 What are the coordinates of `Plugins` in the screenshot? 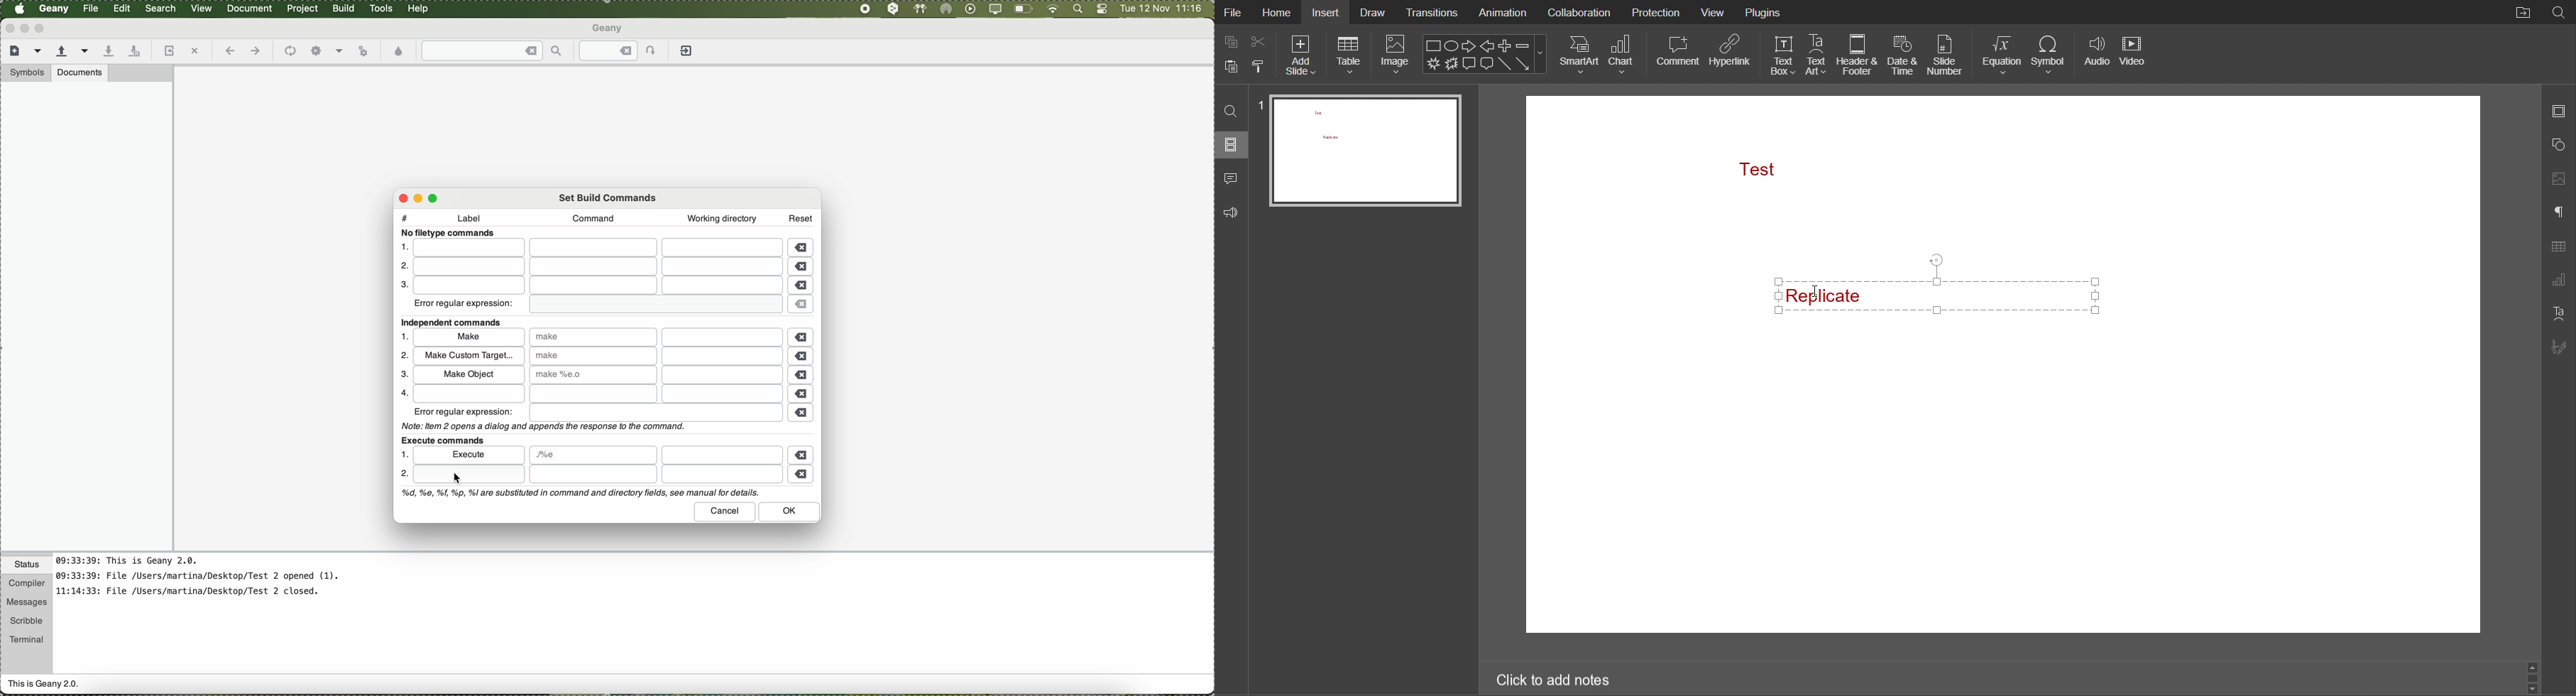 It's located at (1764, 13).